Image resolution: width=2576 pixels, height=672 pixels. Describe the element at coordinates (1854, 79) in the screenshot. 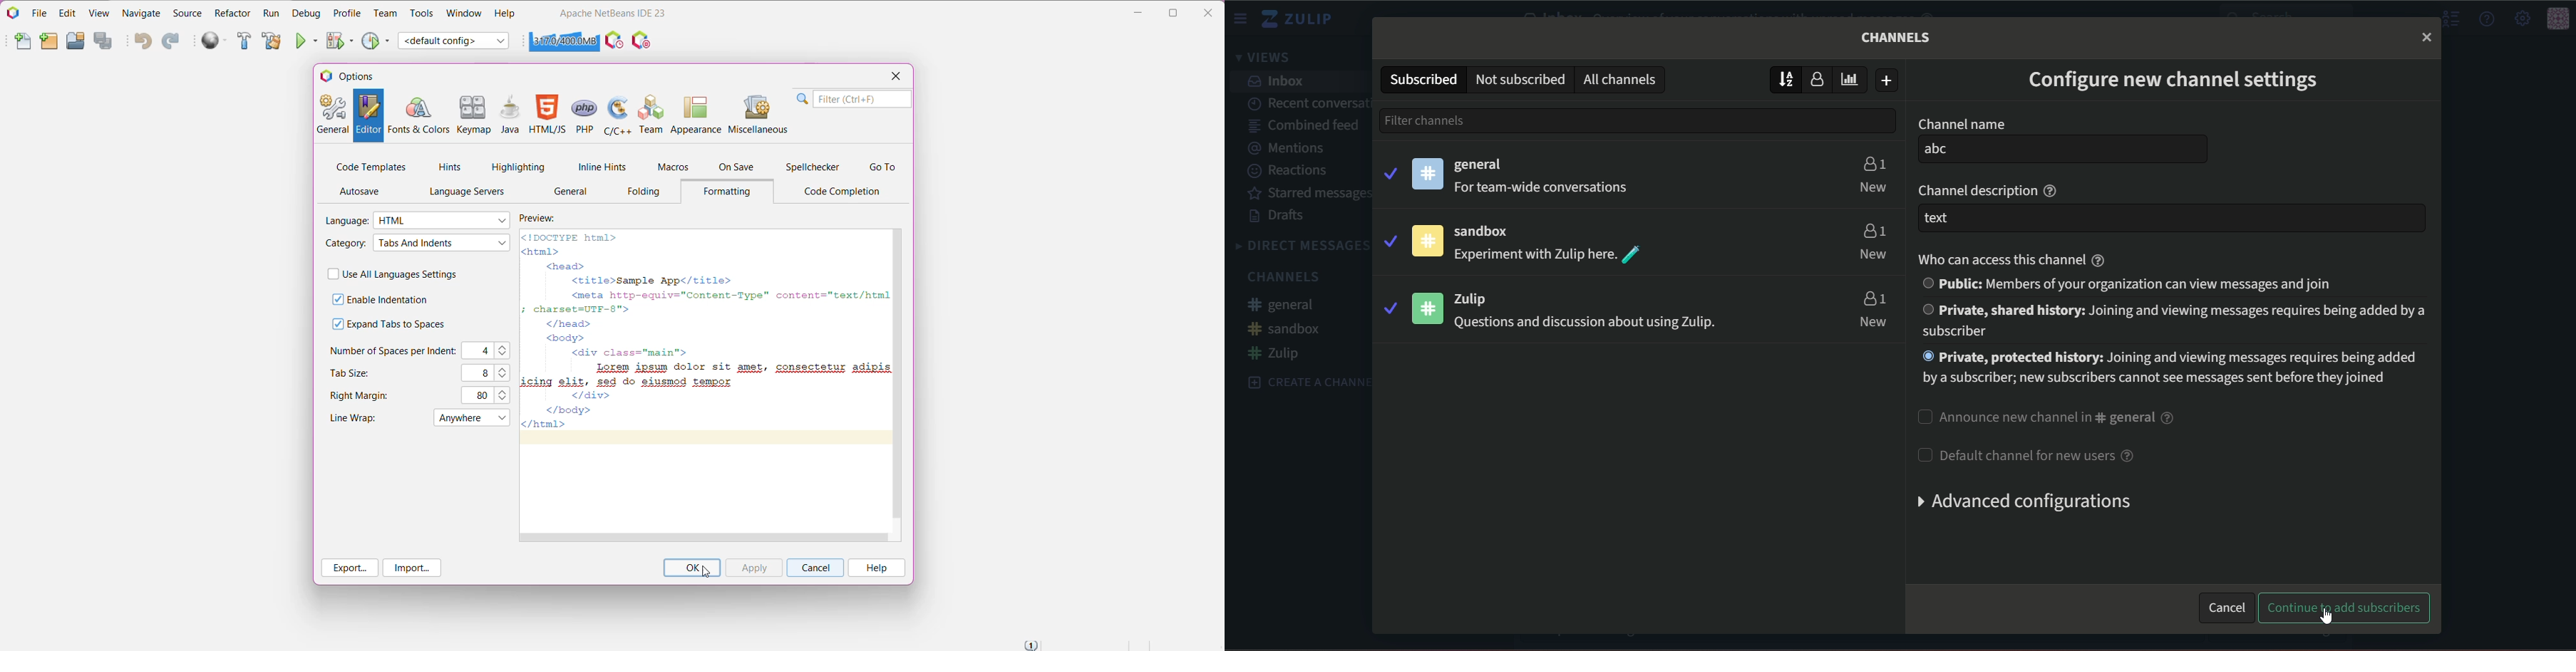

I see `poll` at that location.